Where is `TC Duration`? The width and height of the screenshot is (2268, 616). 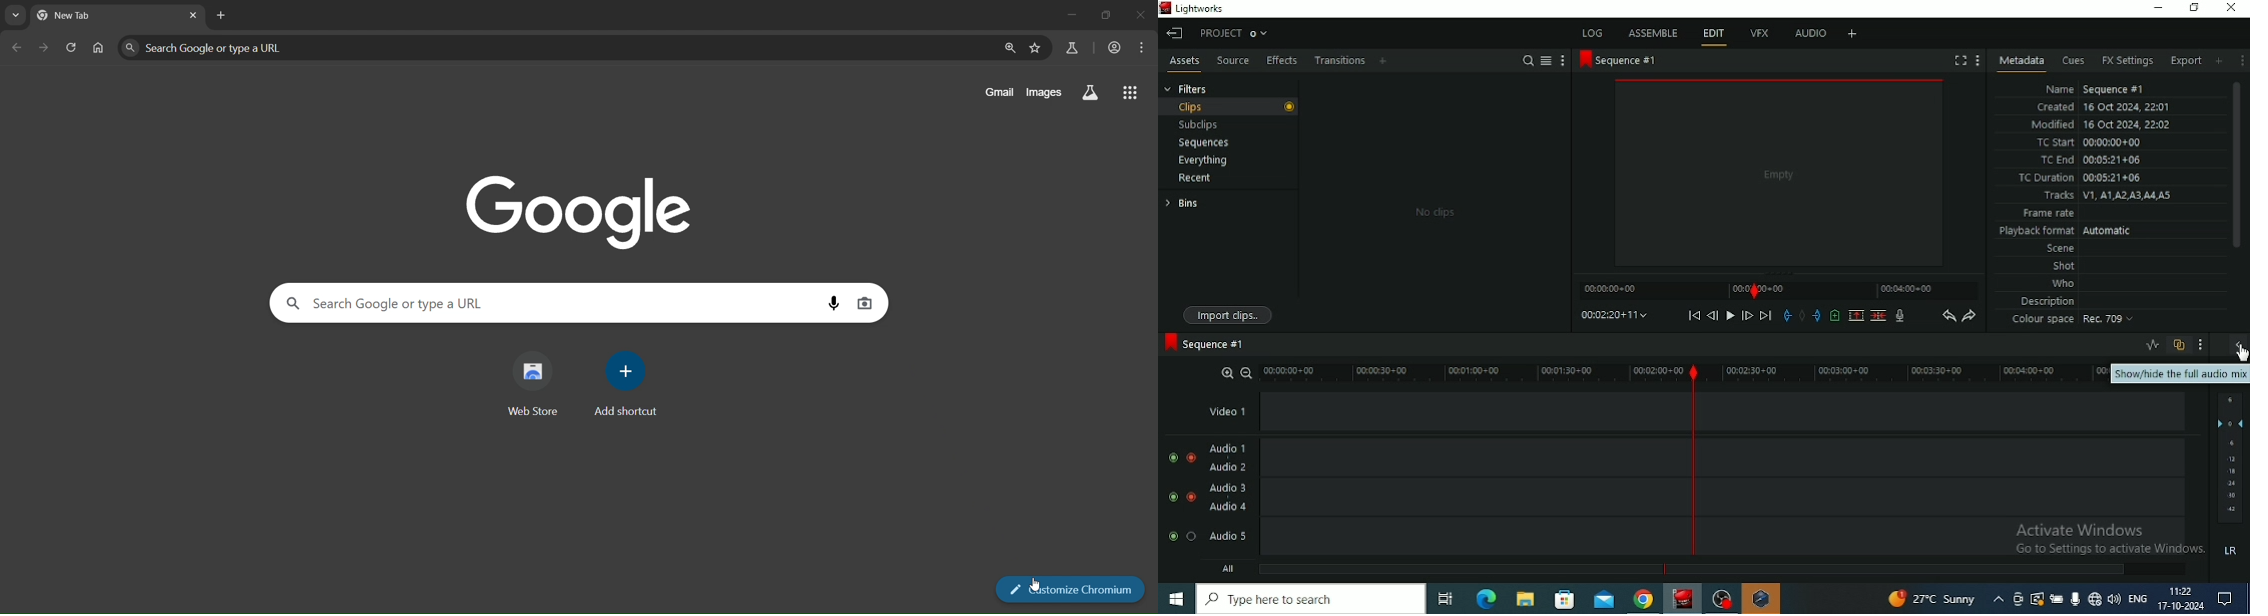
TC Duration is located at coordinates (2081, 178).